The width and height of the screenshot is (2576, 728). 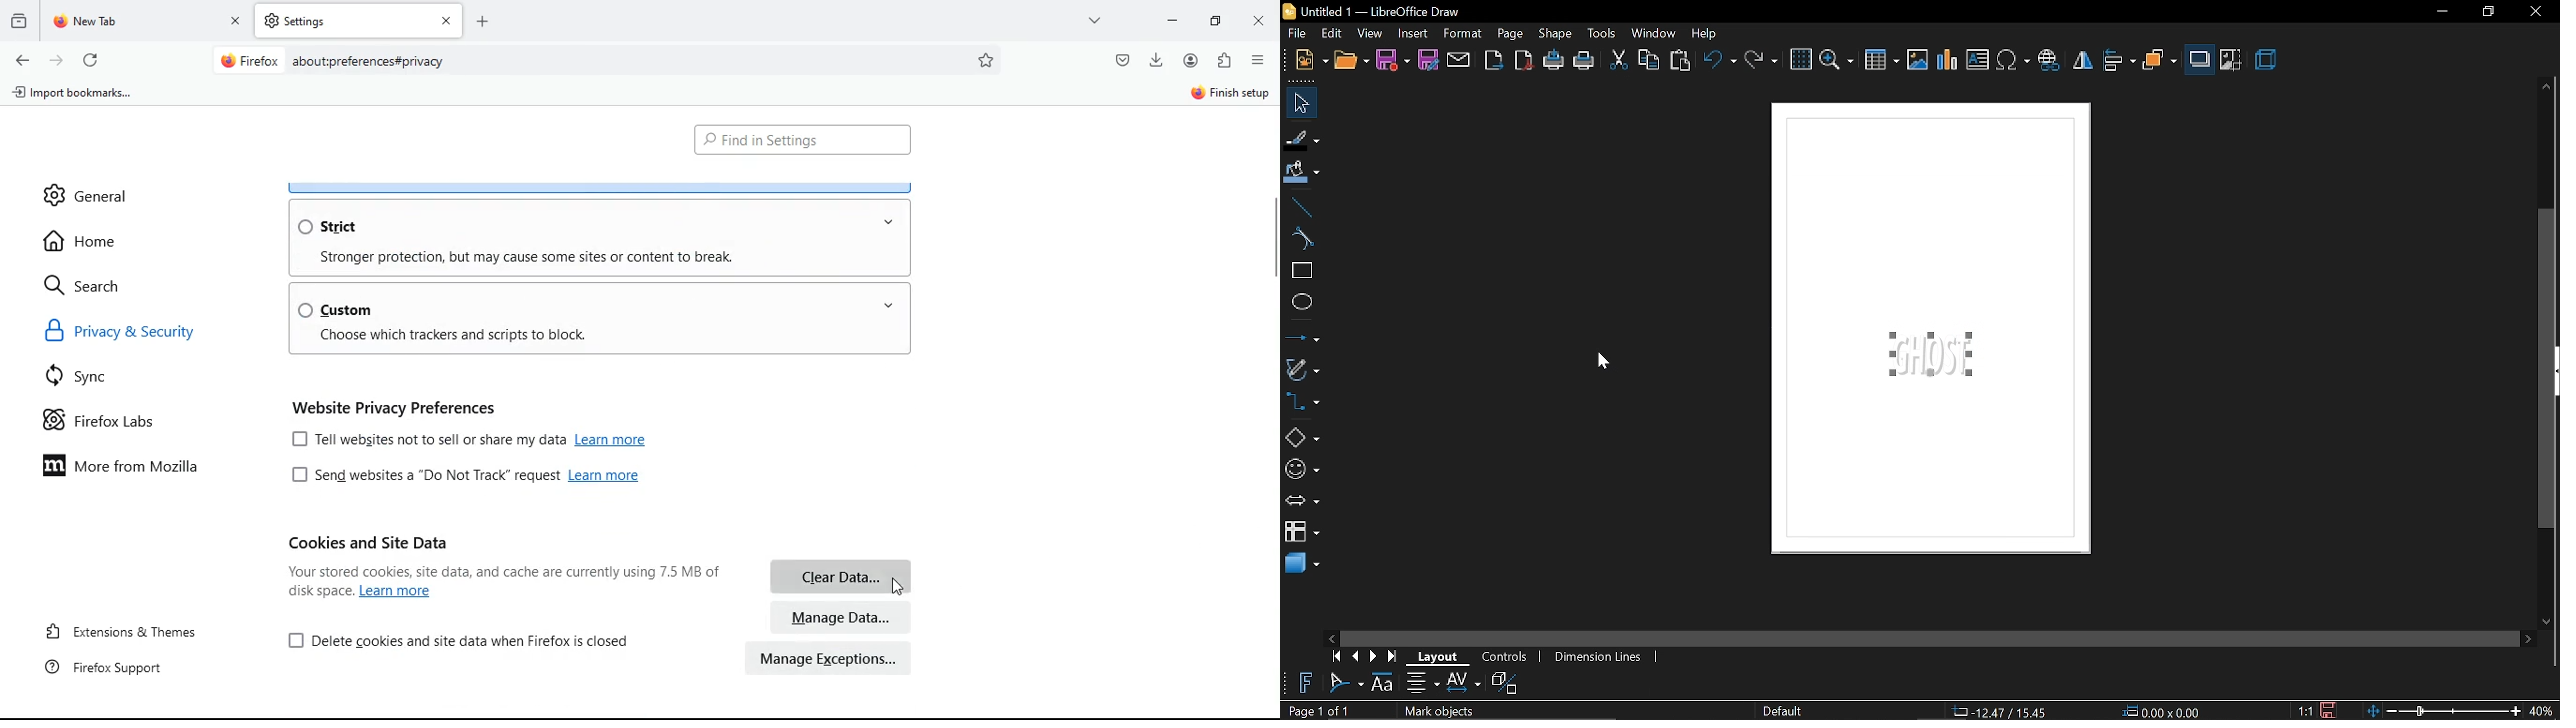 I want to click on layout, so click(x=1441, y=656).